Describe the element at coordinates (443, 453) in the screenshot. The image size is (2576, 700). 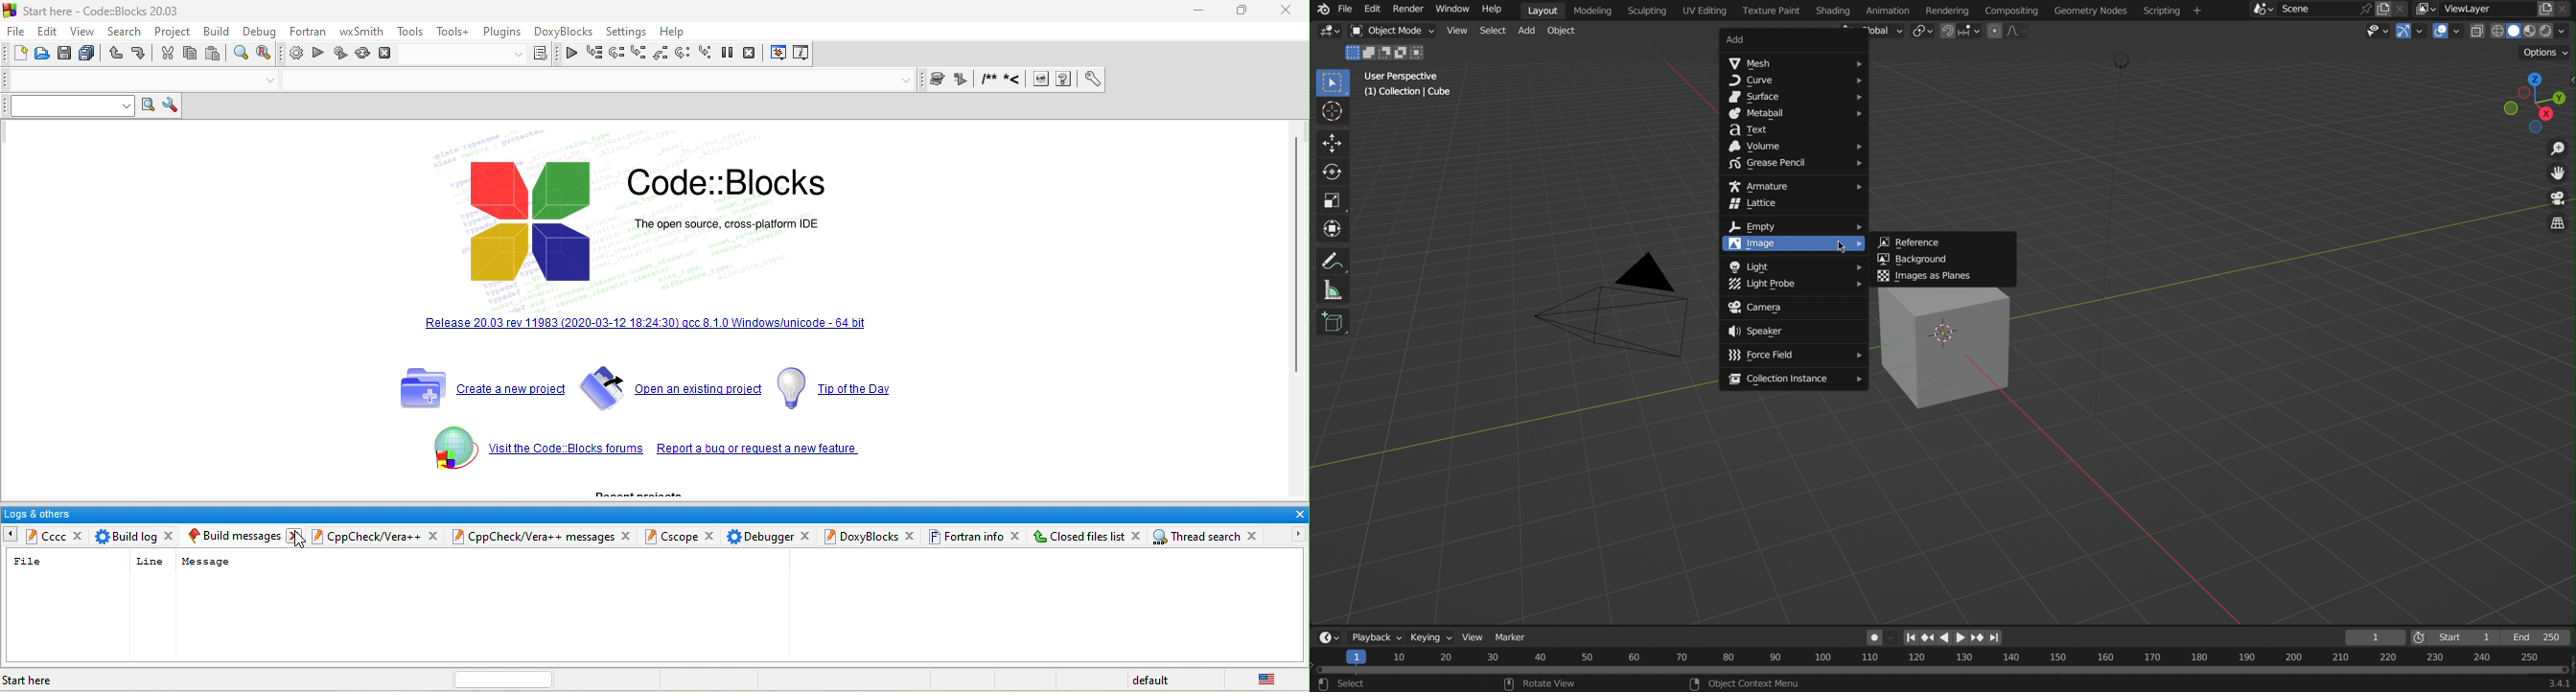
I see `sign` at that location.